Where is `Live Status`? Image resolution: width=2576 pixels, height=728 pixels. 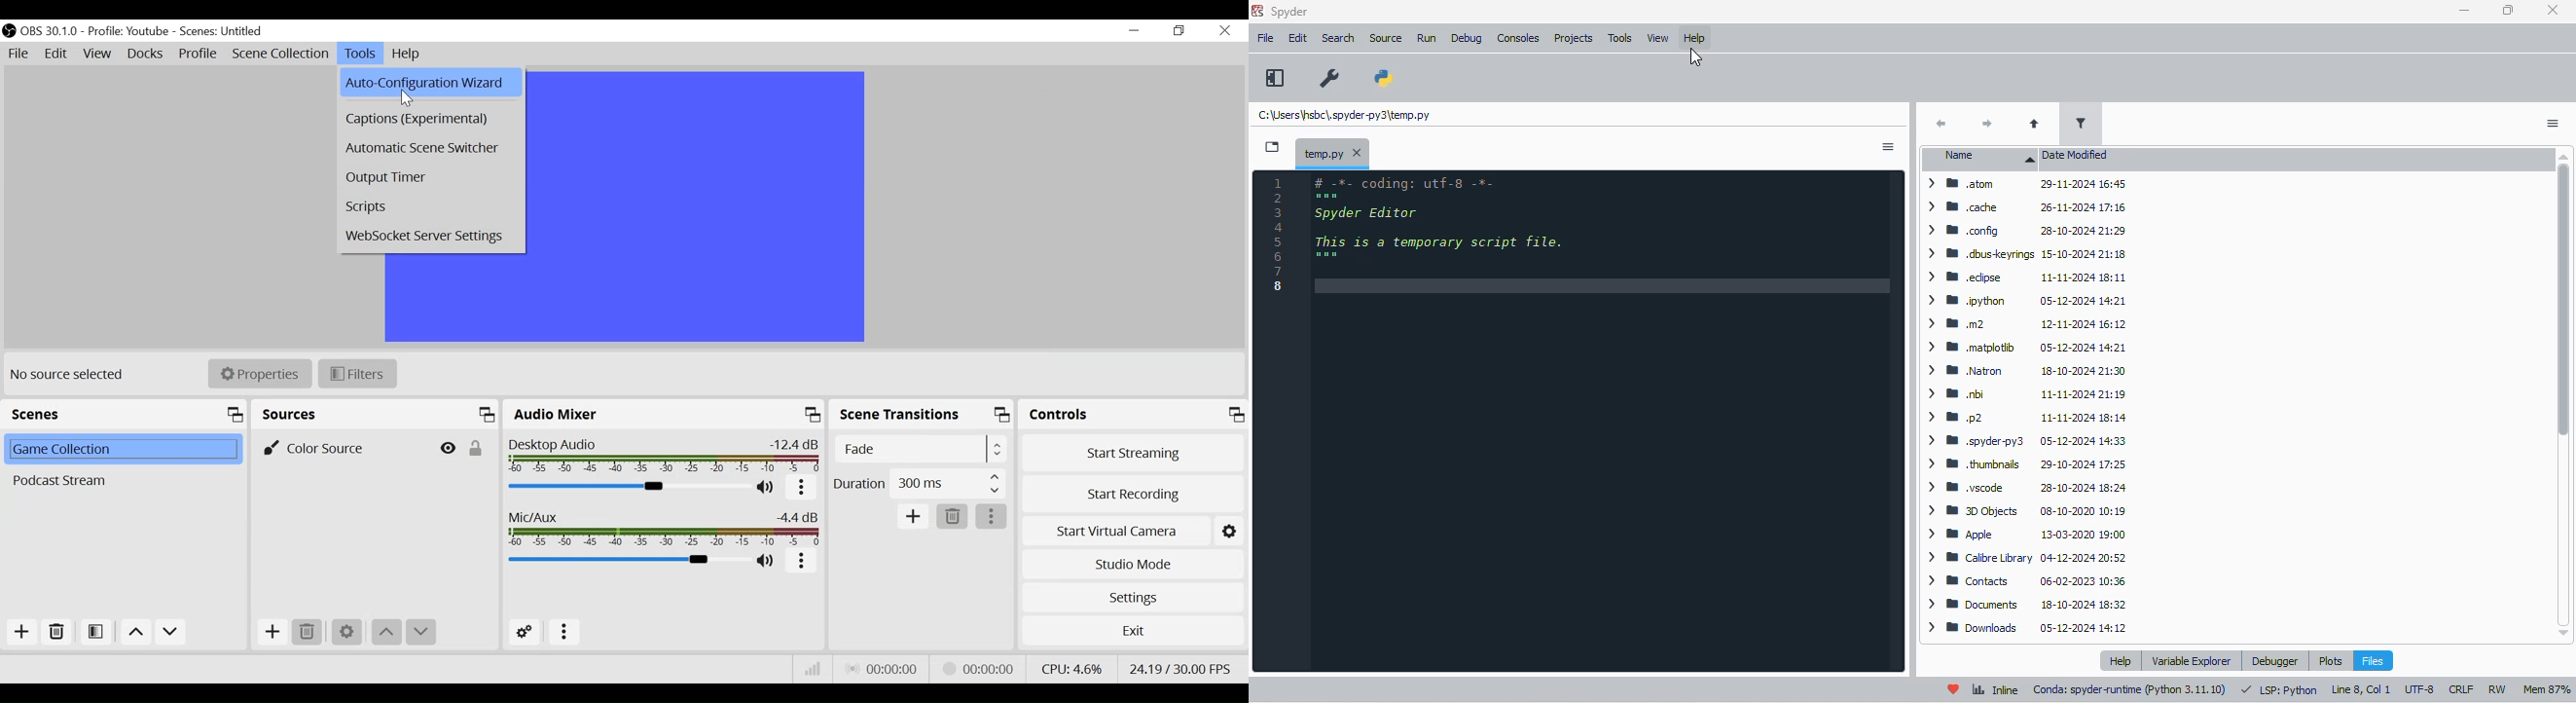 Live Status is located at coordinates (883, 669).